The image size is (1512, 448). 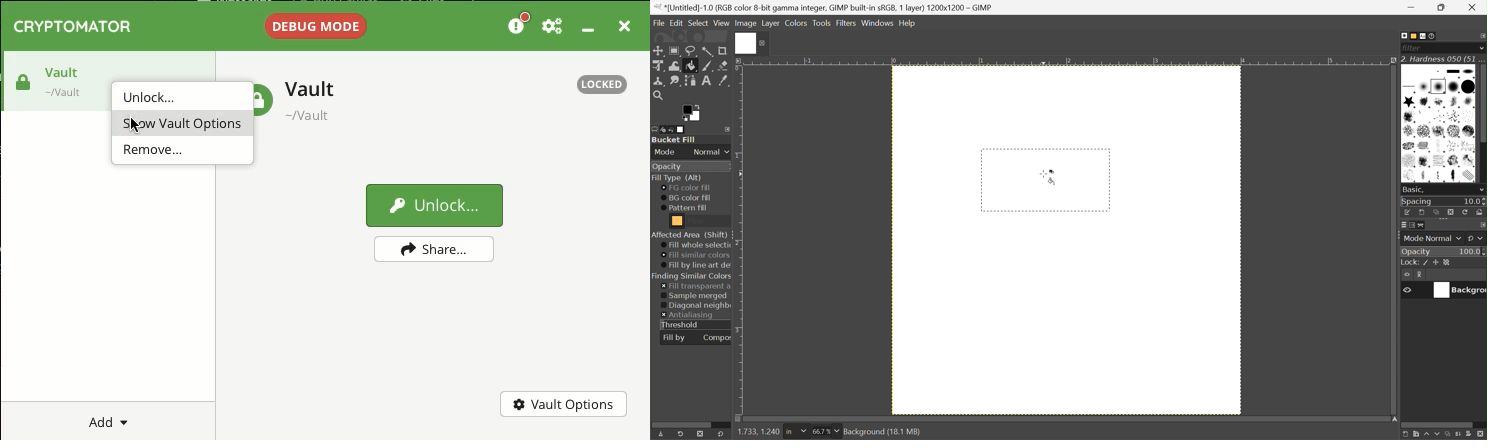 I want to click on Charcoal, so click(x=1409, y=146).